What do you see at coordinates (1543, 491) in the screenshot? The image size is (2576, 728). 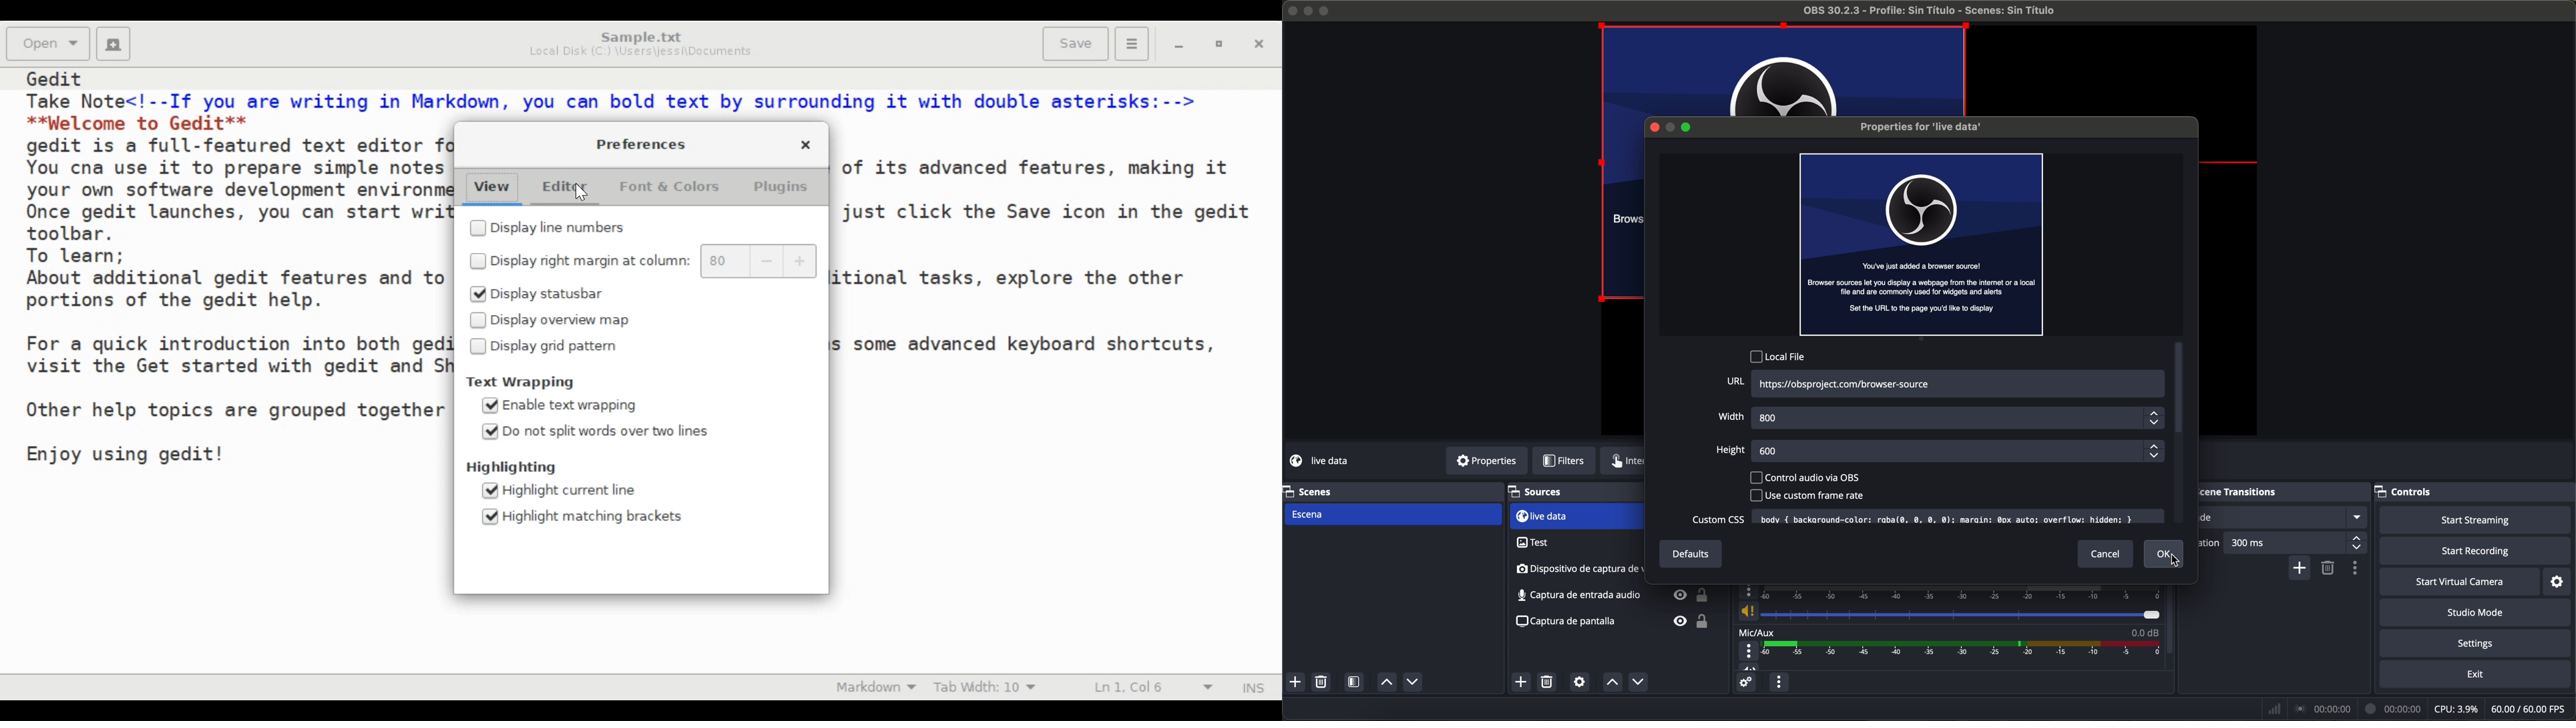 I see `sources` at bounding box center [1543, 491].